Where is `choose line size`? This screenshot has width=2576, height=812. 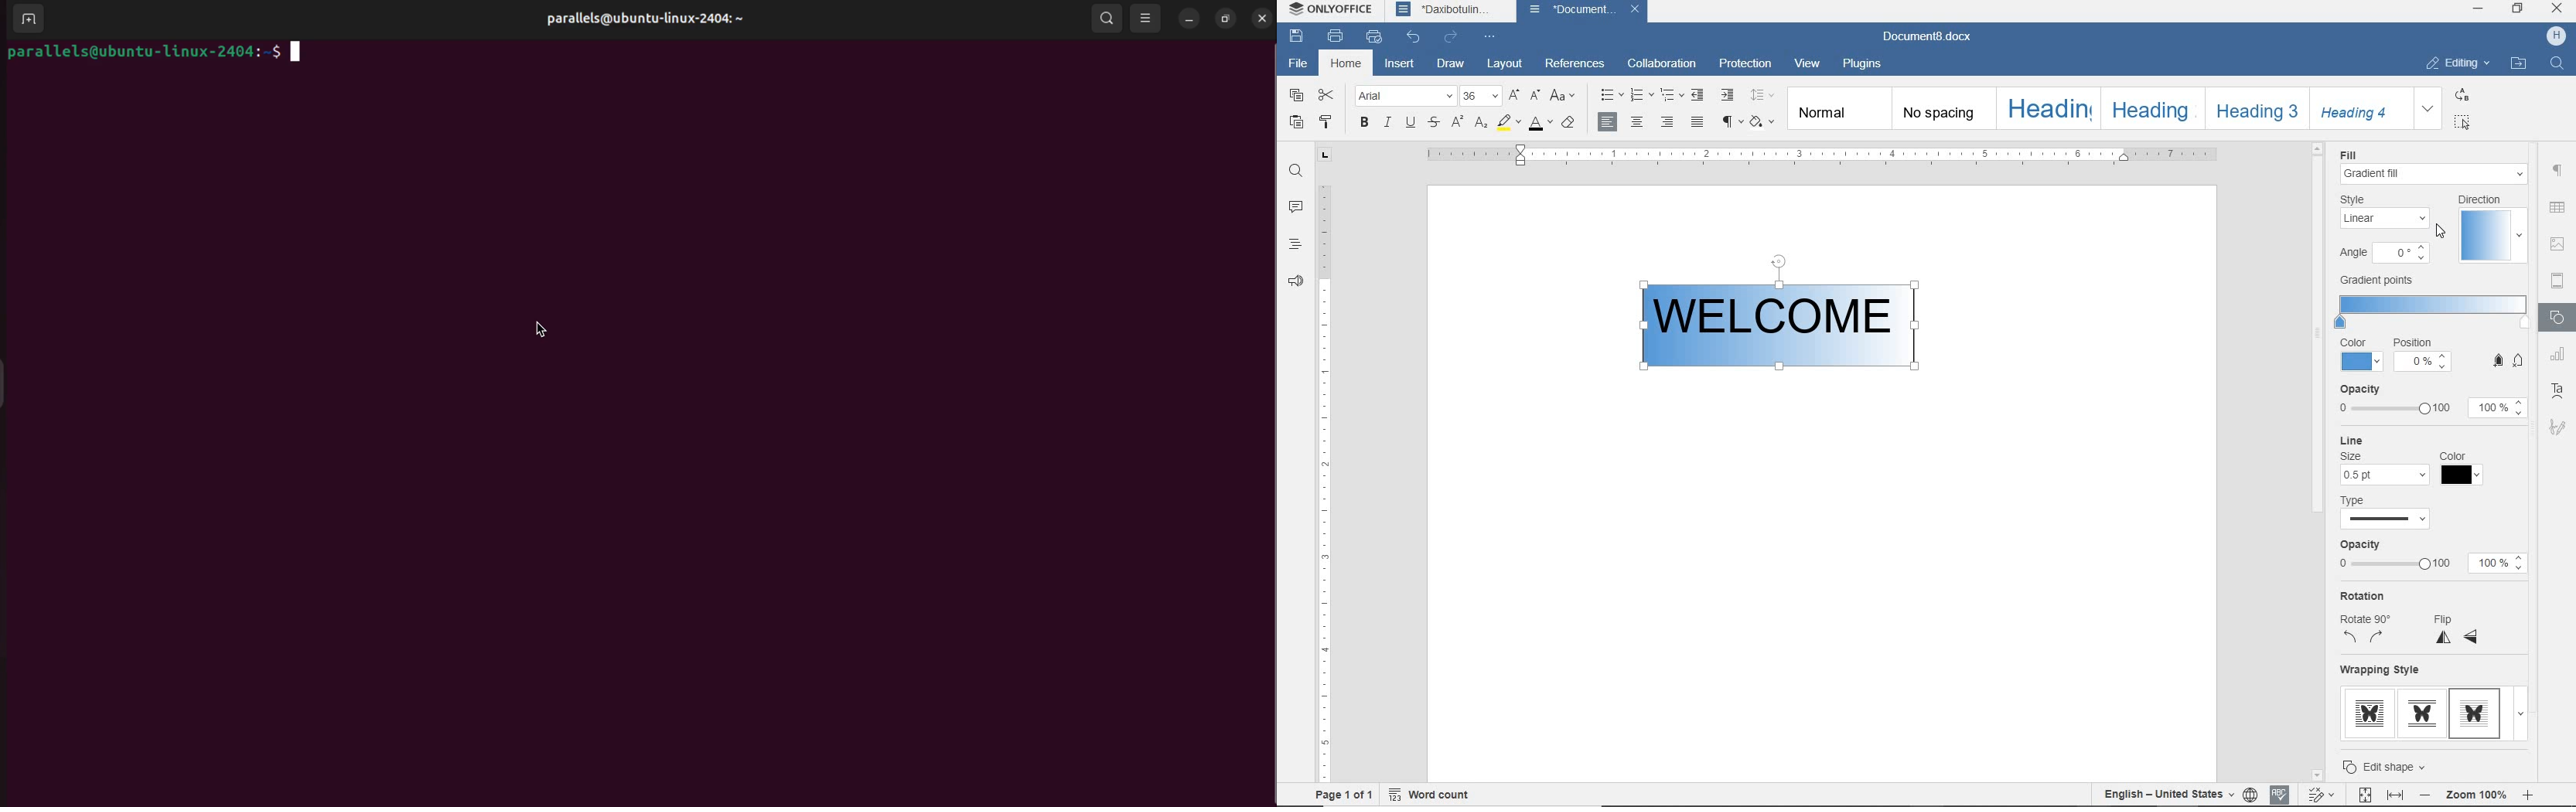
choose line size is located at coordinates (2385, 475).